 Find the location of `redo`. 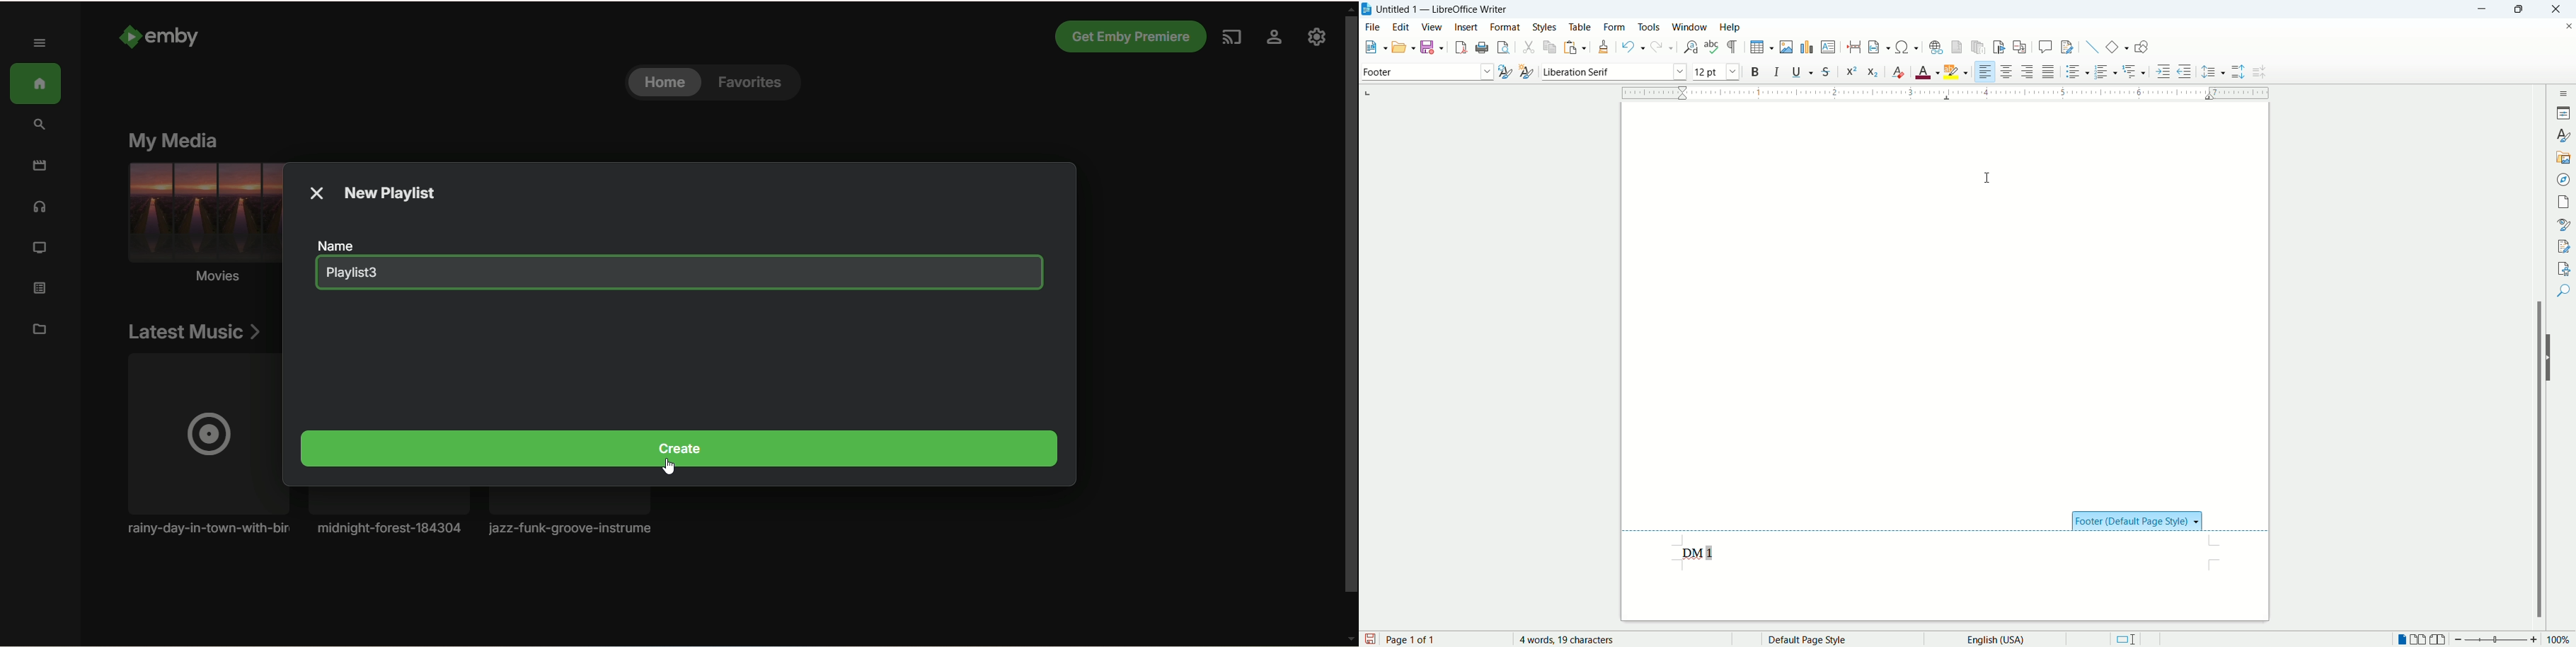

redo is located at coordinates (1661, 48).